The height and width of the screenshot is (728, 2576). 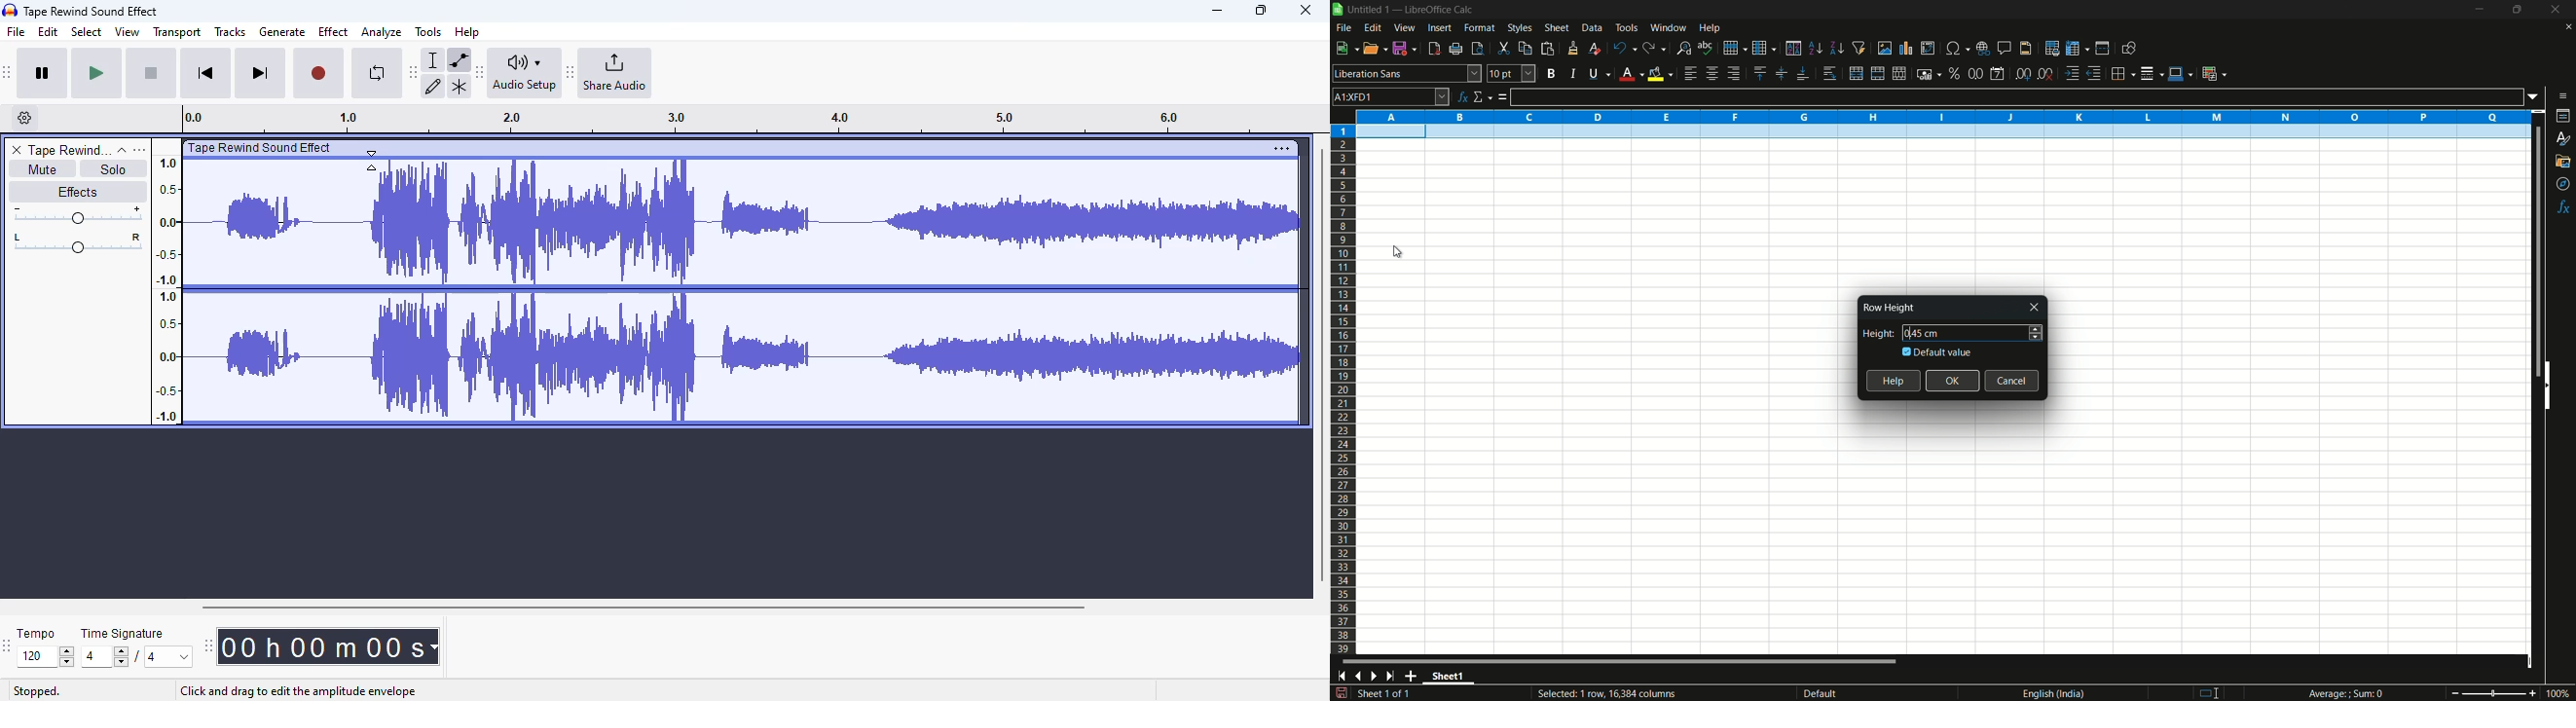 I want to click on navigator, so click(x=2564, y=184).